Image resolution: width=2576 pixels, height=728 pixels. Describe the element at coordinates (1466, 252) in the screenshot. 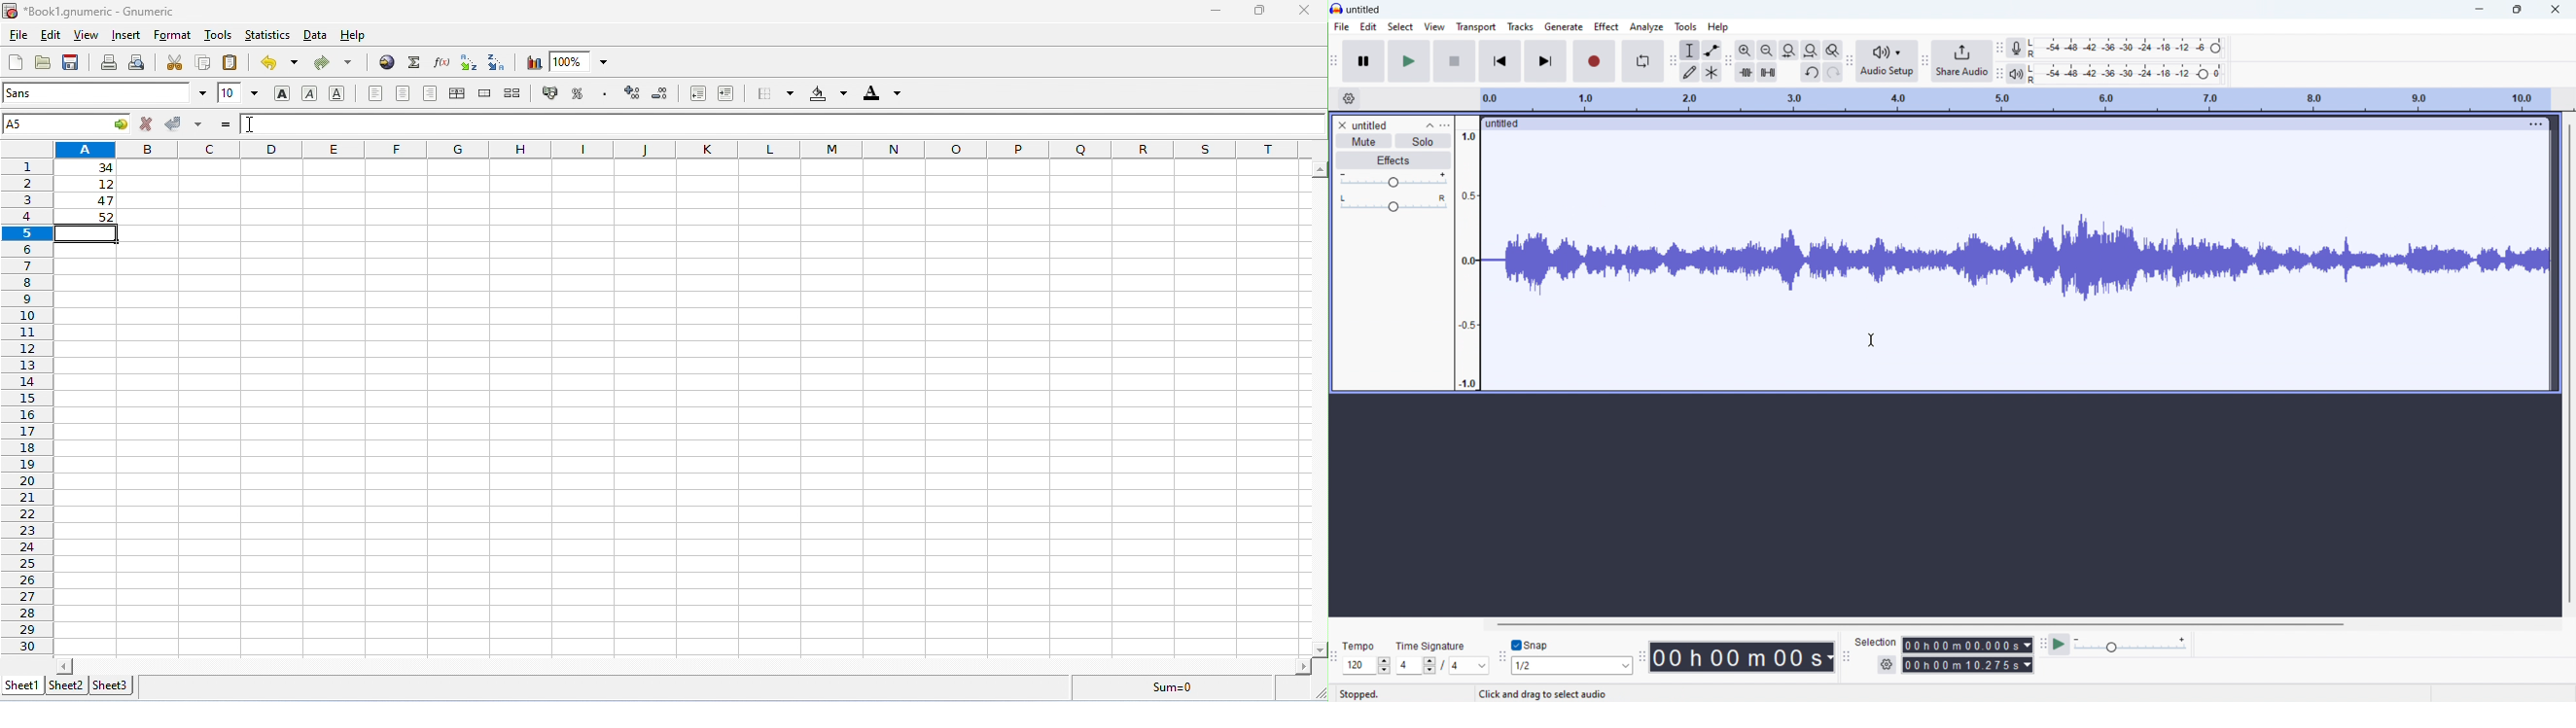

I see `amplitude` at that location.